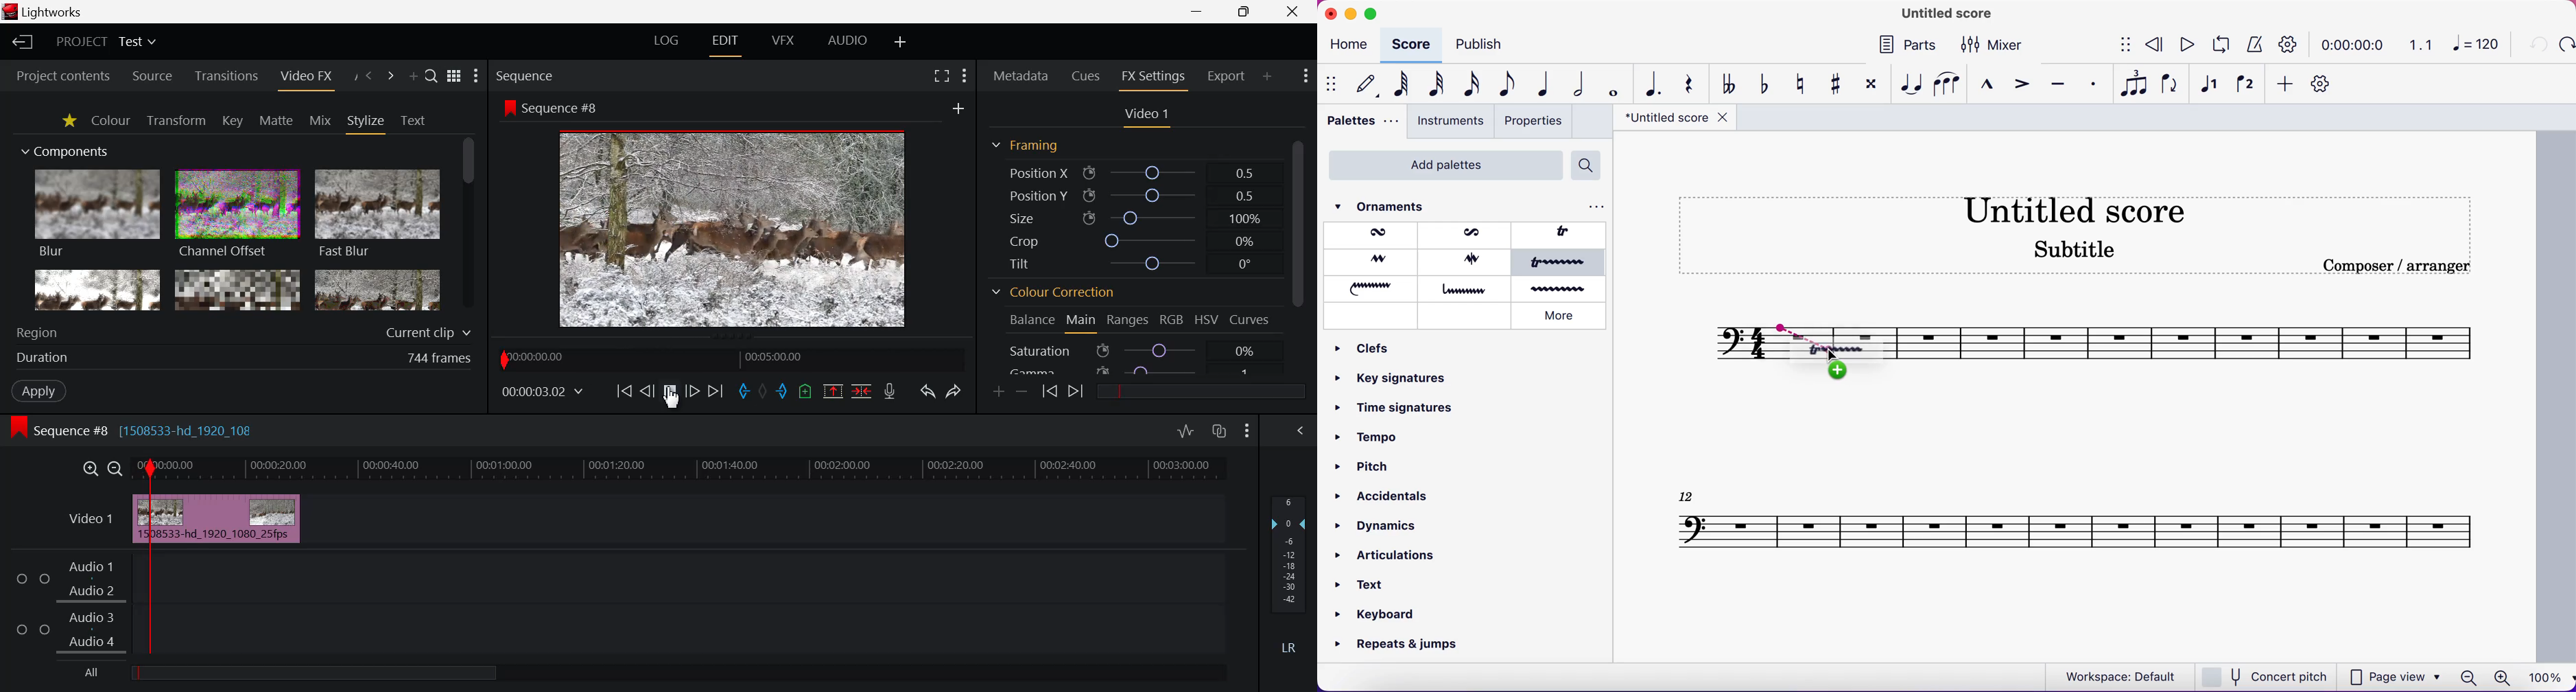  I want to click on Transform, so click(176, 120).